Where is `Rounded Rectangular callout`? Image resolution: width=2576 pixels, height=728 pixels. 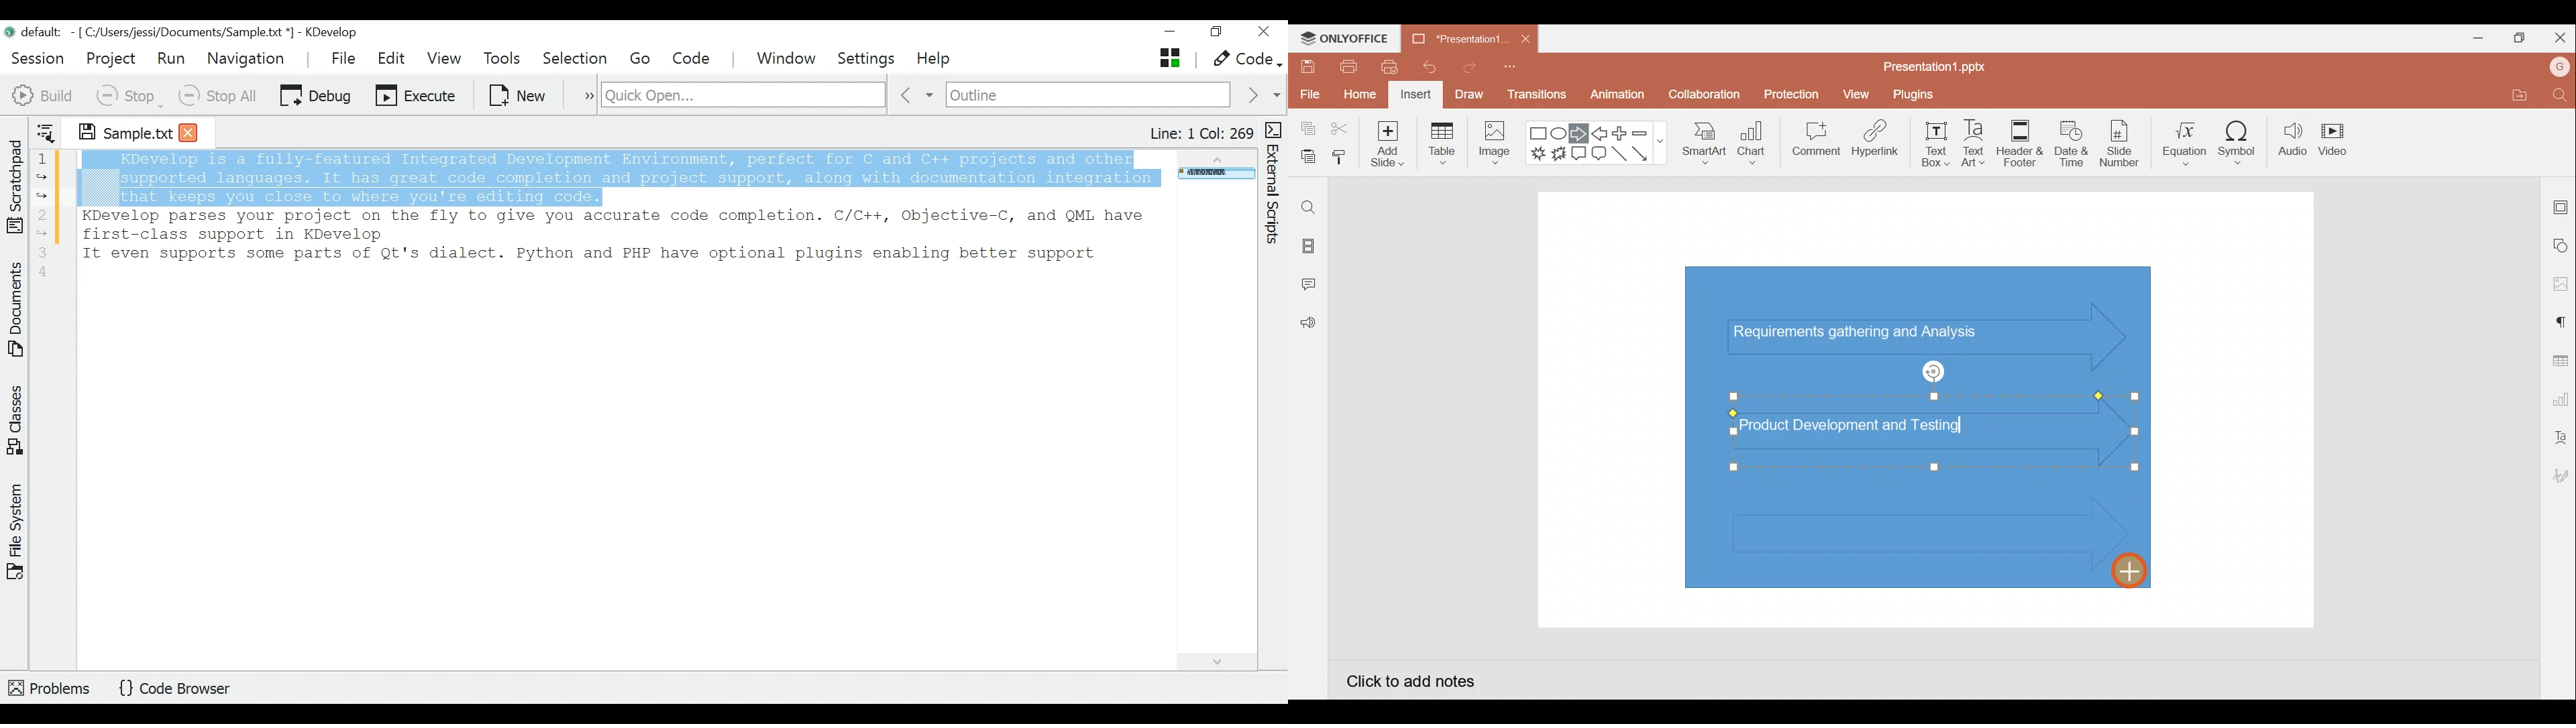
Rounded Rectangular callout is located at coordinates (1599, 152).